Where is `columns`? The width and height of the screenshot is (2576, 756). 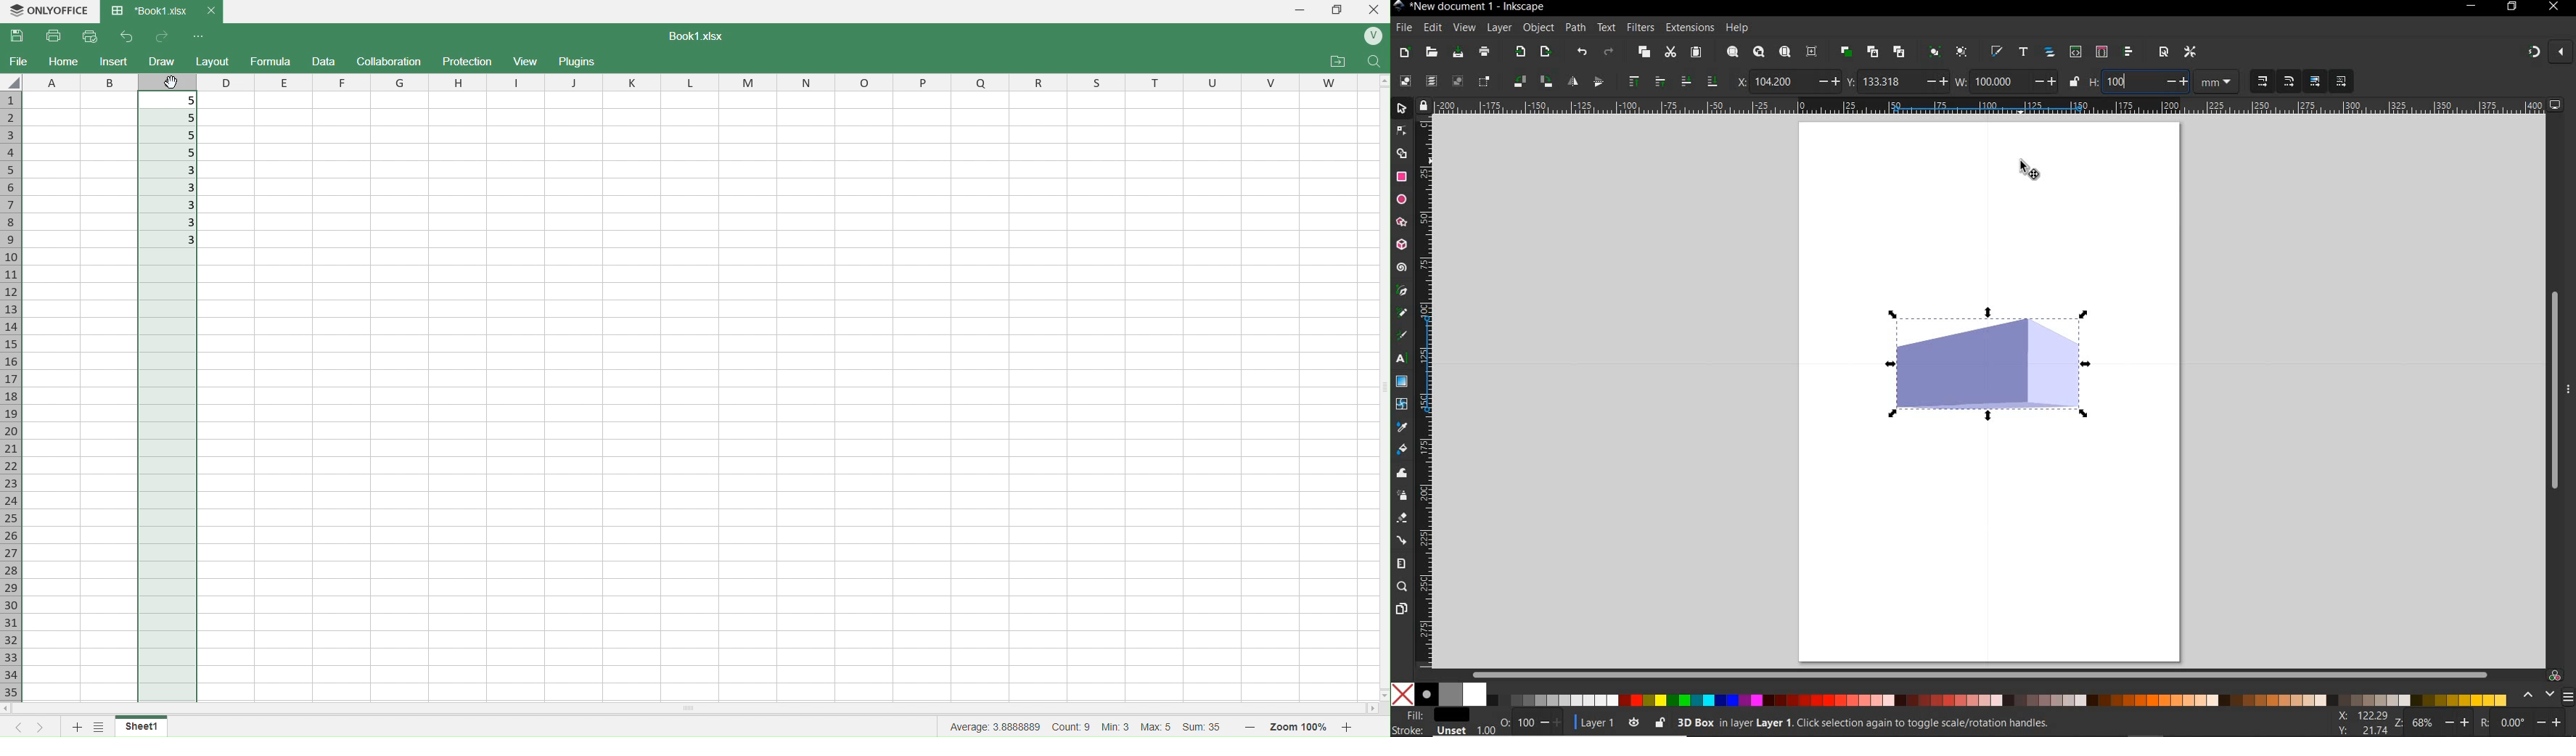 columns is located at coordinates (781, 81).